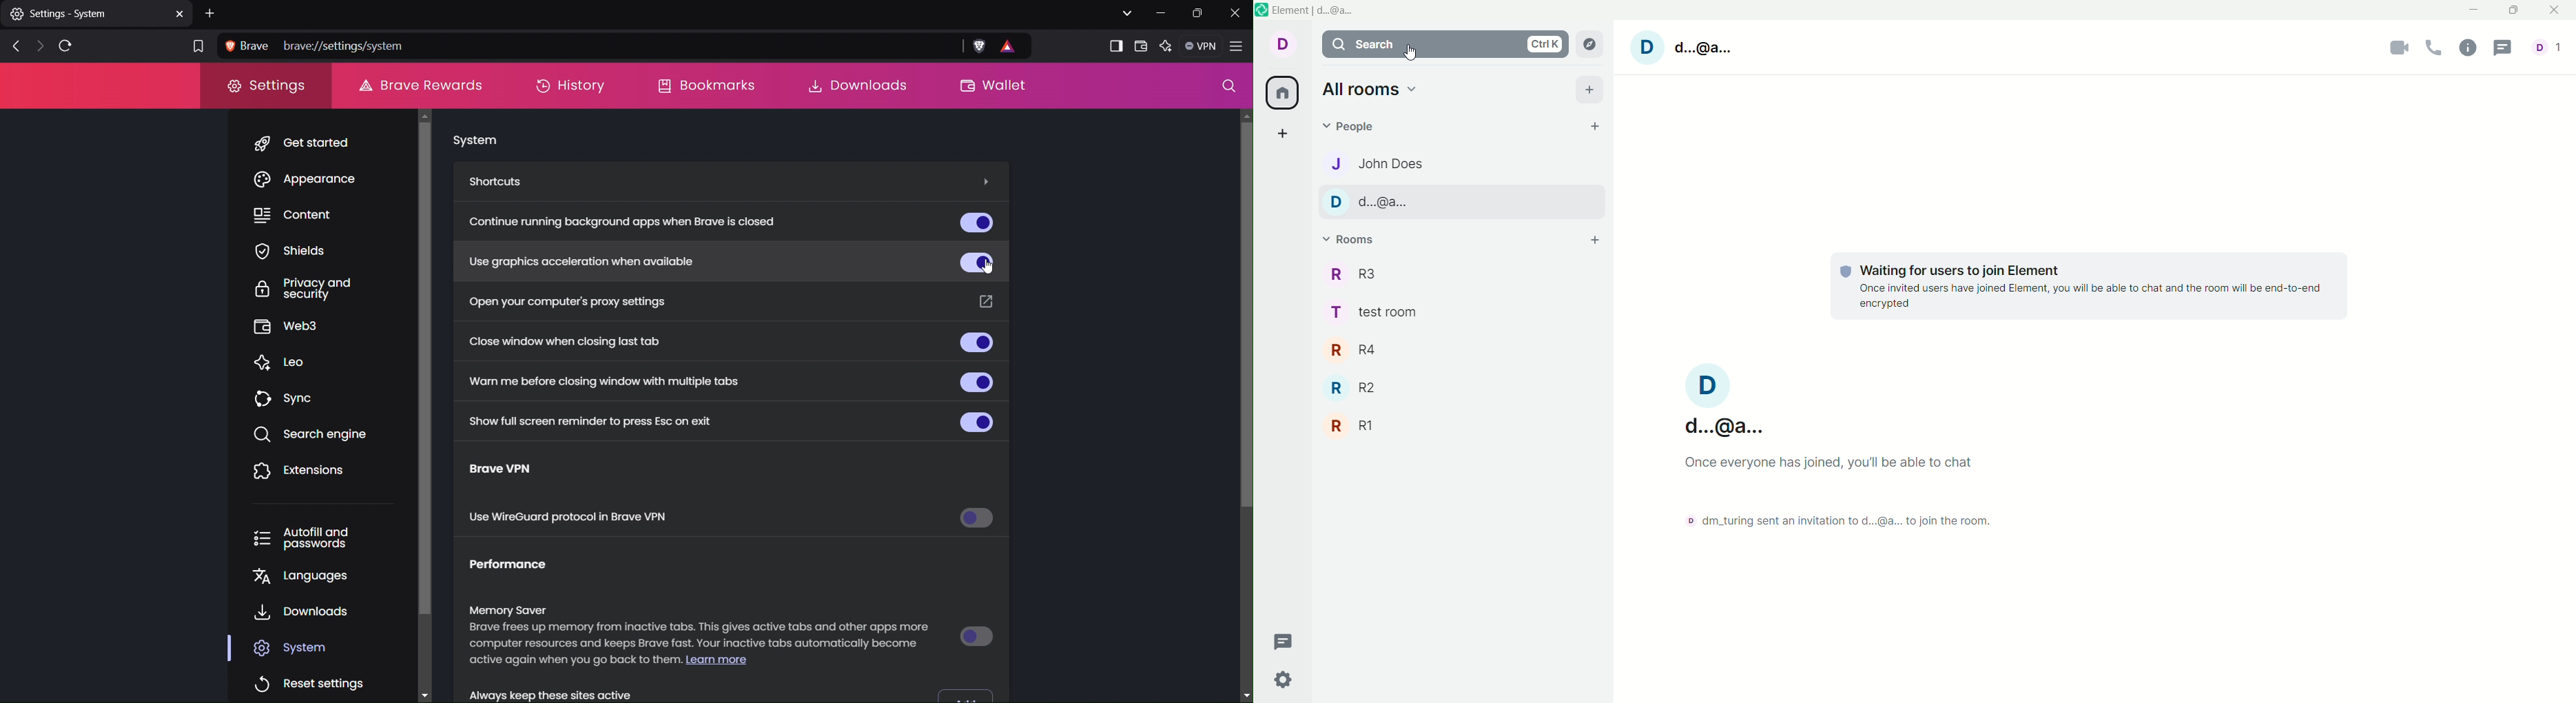 The height and width of the screenshot is (728, 2576). Describe the element at coordinates (1445, 44) in the screenshot. I see `search` at that location.